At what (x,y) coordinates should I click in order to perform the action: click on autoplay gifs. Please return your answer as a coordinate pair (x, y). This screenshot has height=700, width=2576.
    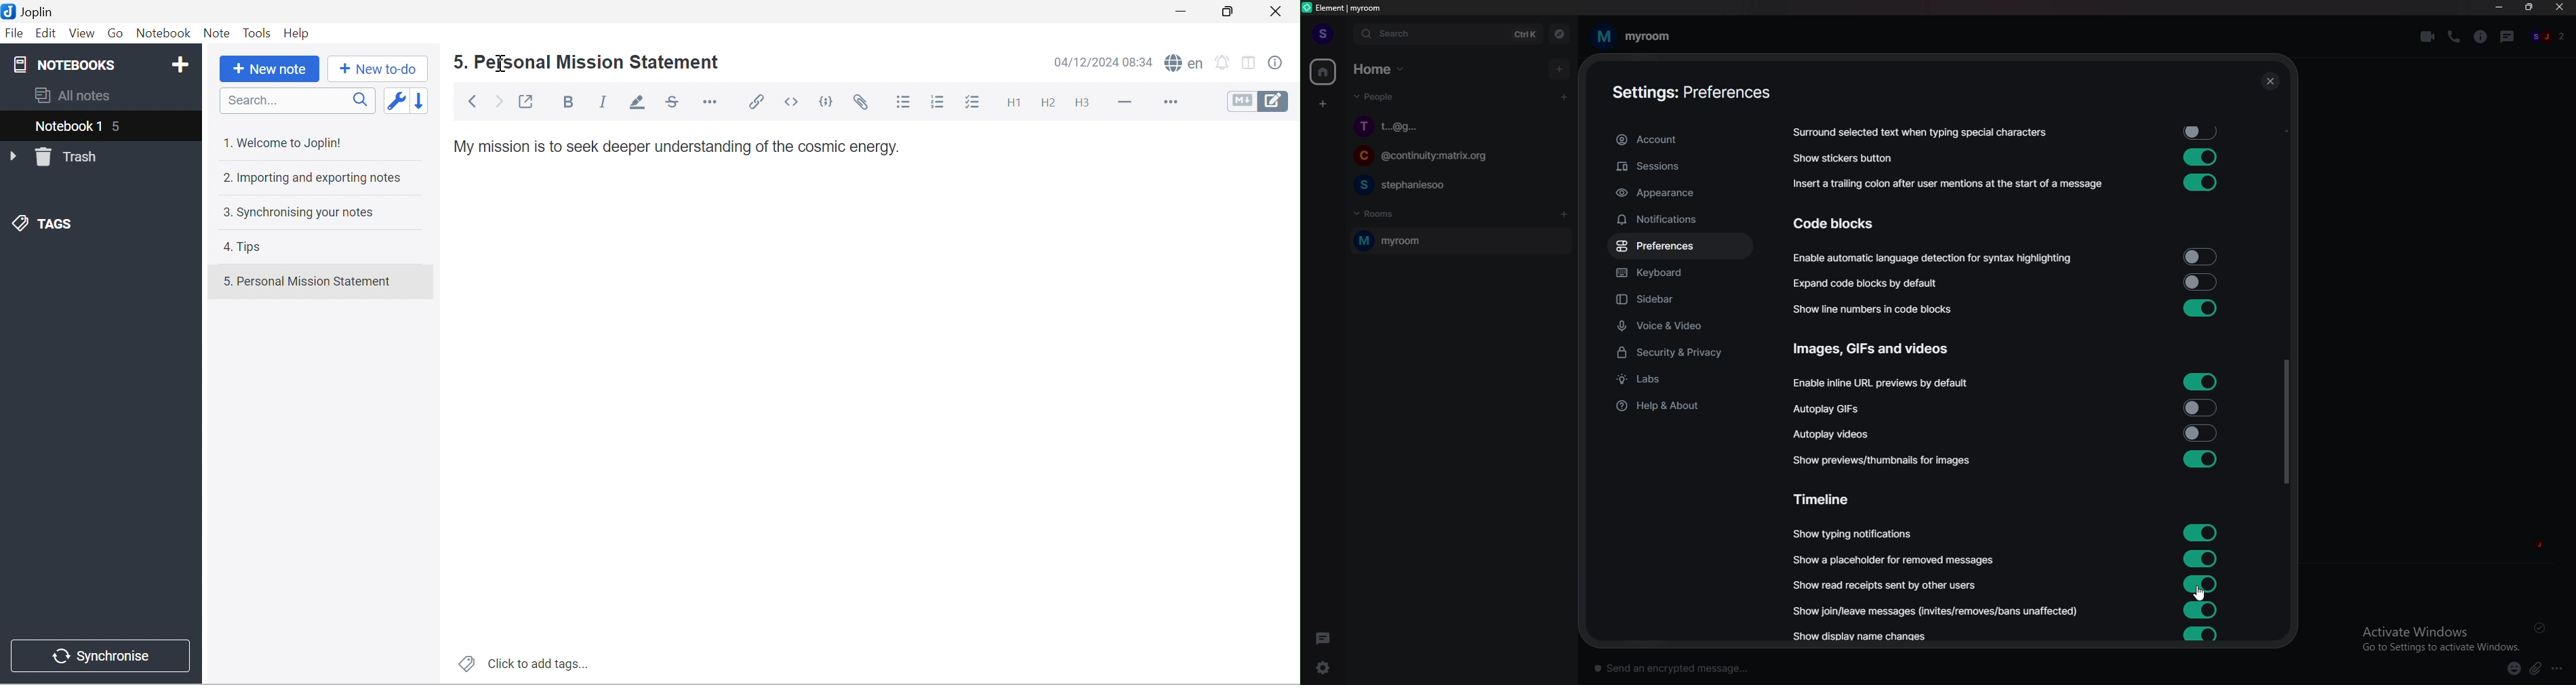
    Looking at the image, I should click on (1835, 409).